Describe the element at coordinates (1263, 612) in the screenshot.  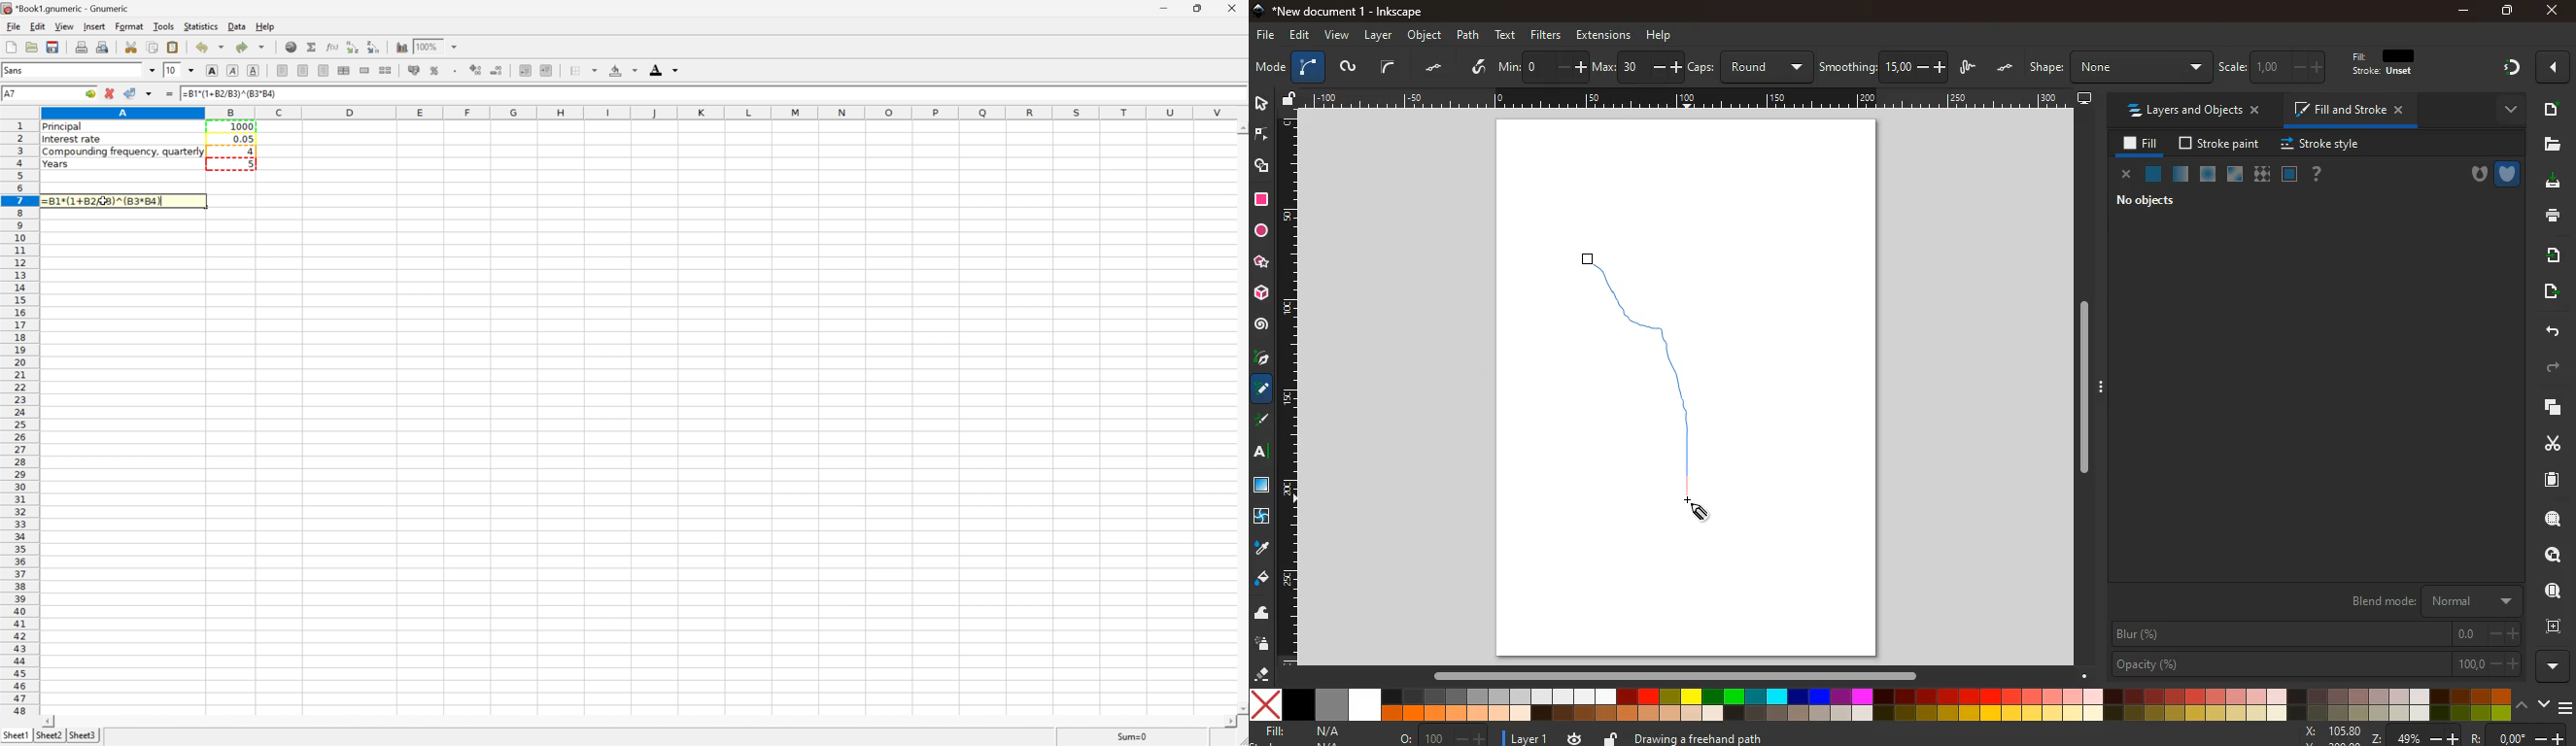
I see `wave` at that location.